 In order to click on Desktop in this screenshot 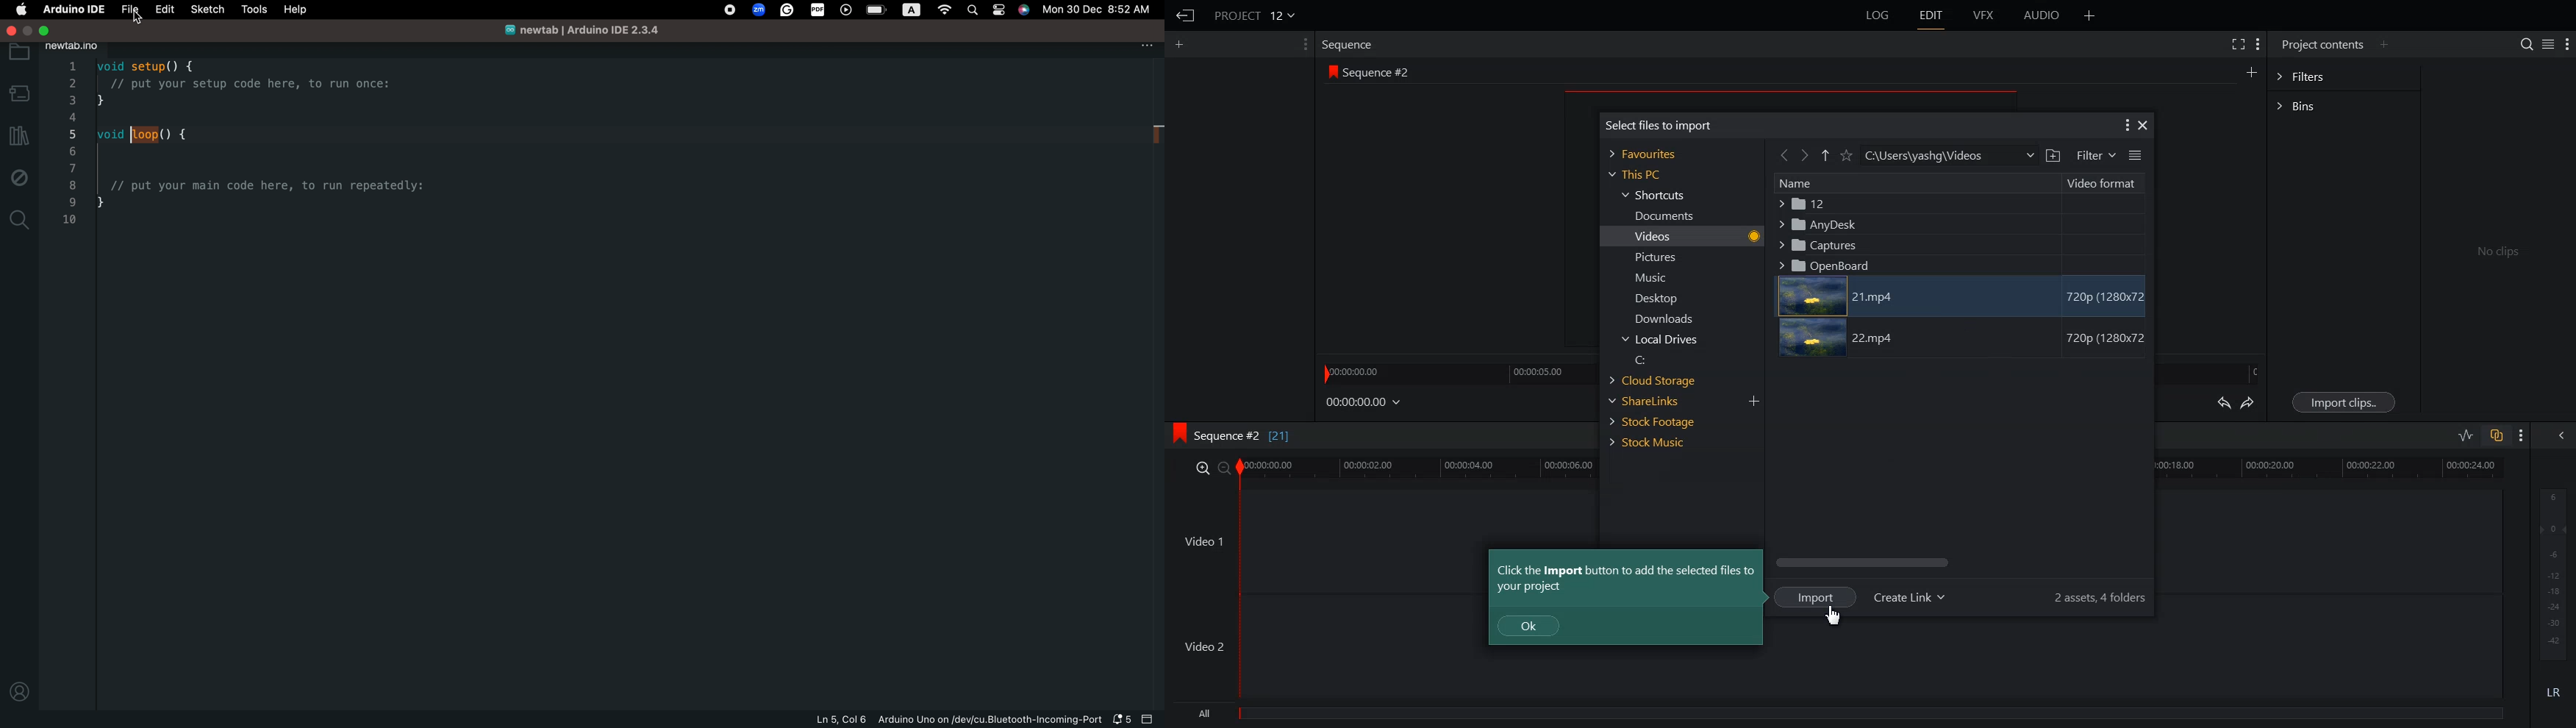, I will do `click(1661, 298)`.